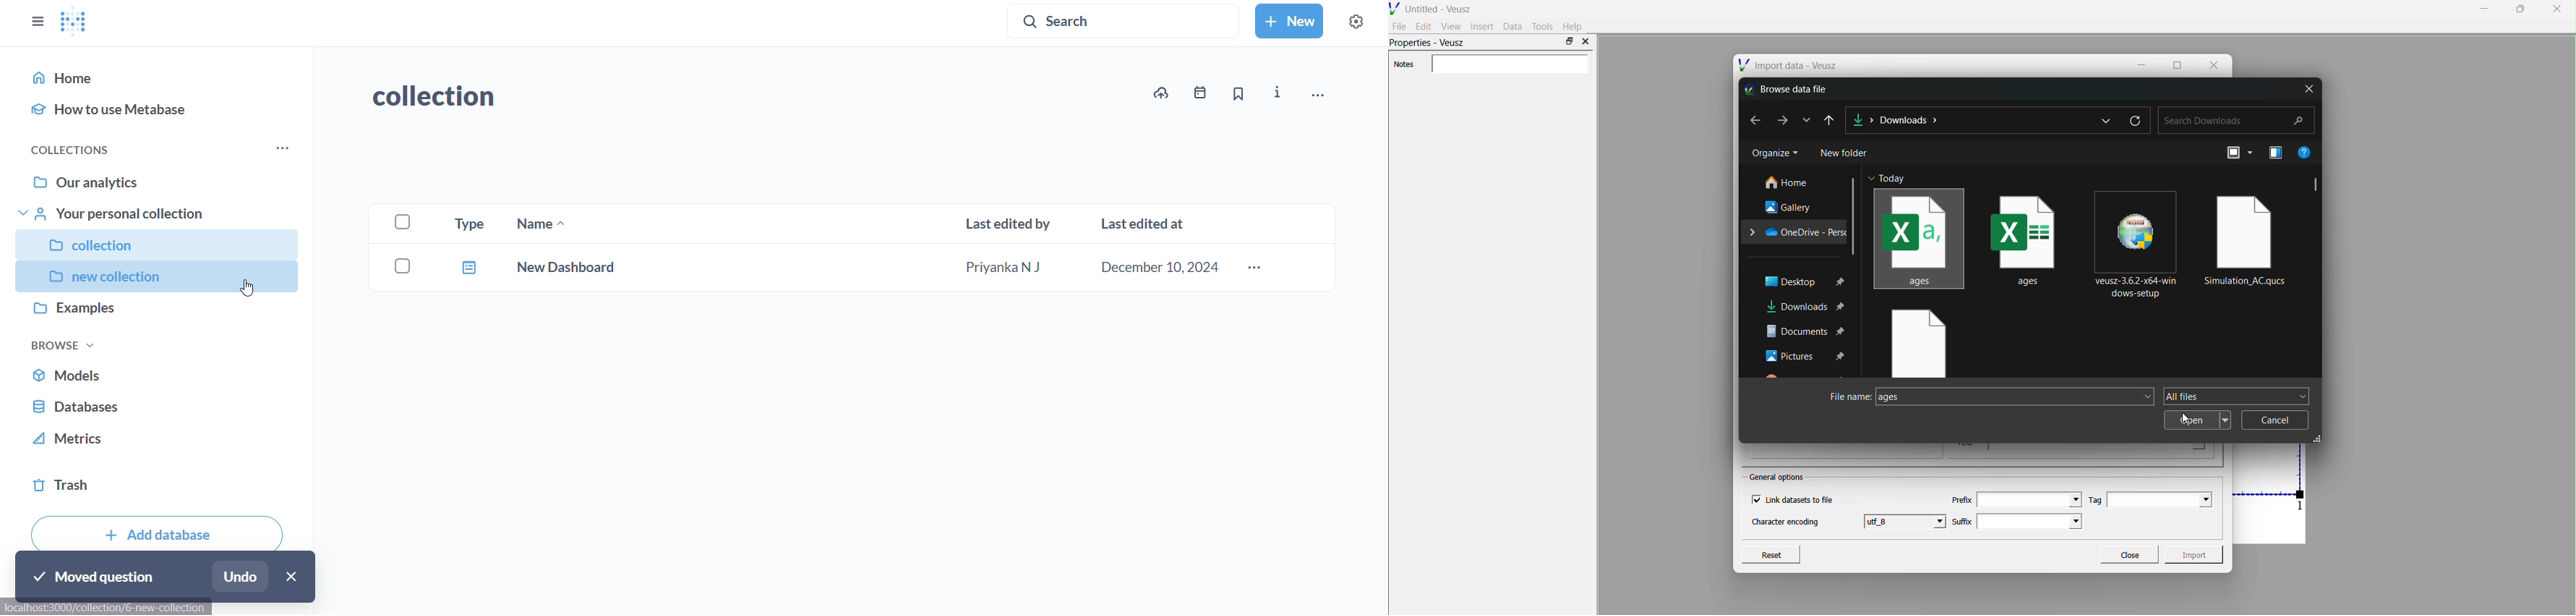  Describe the element at coordinates (2213, 64) in the screenshot. I see `close` at that location.